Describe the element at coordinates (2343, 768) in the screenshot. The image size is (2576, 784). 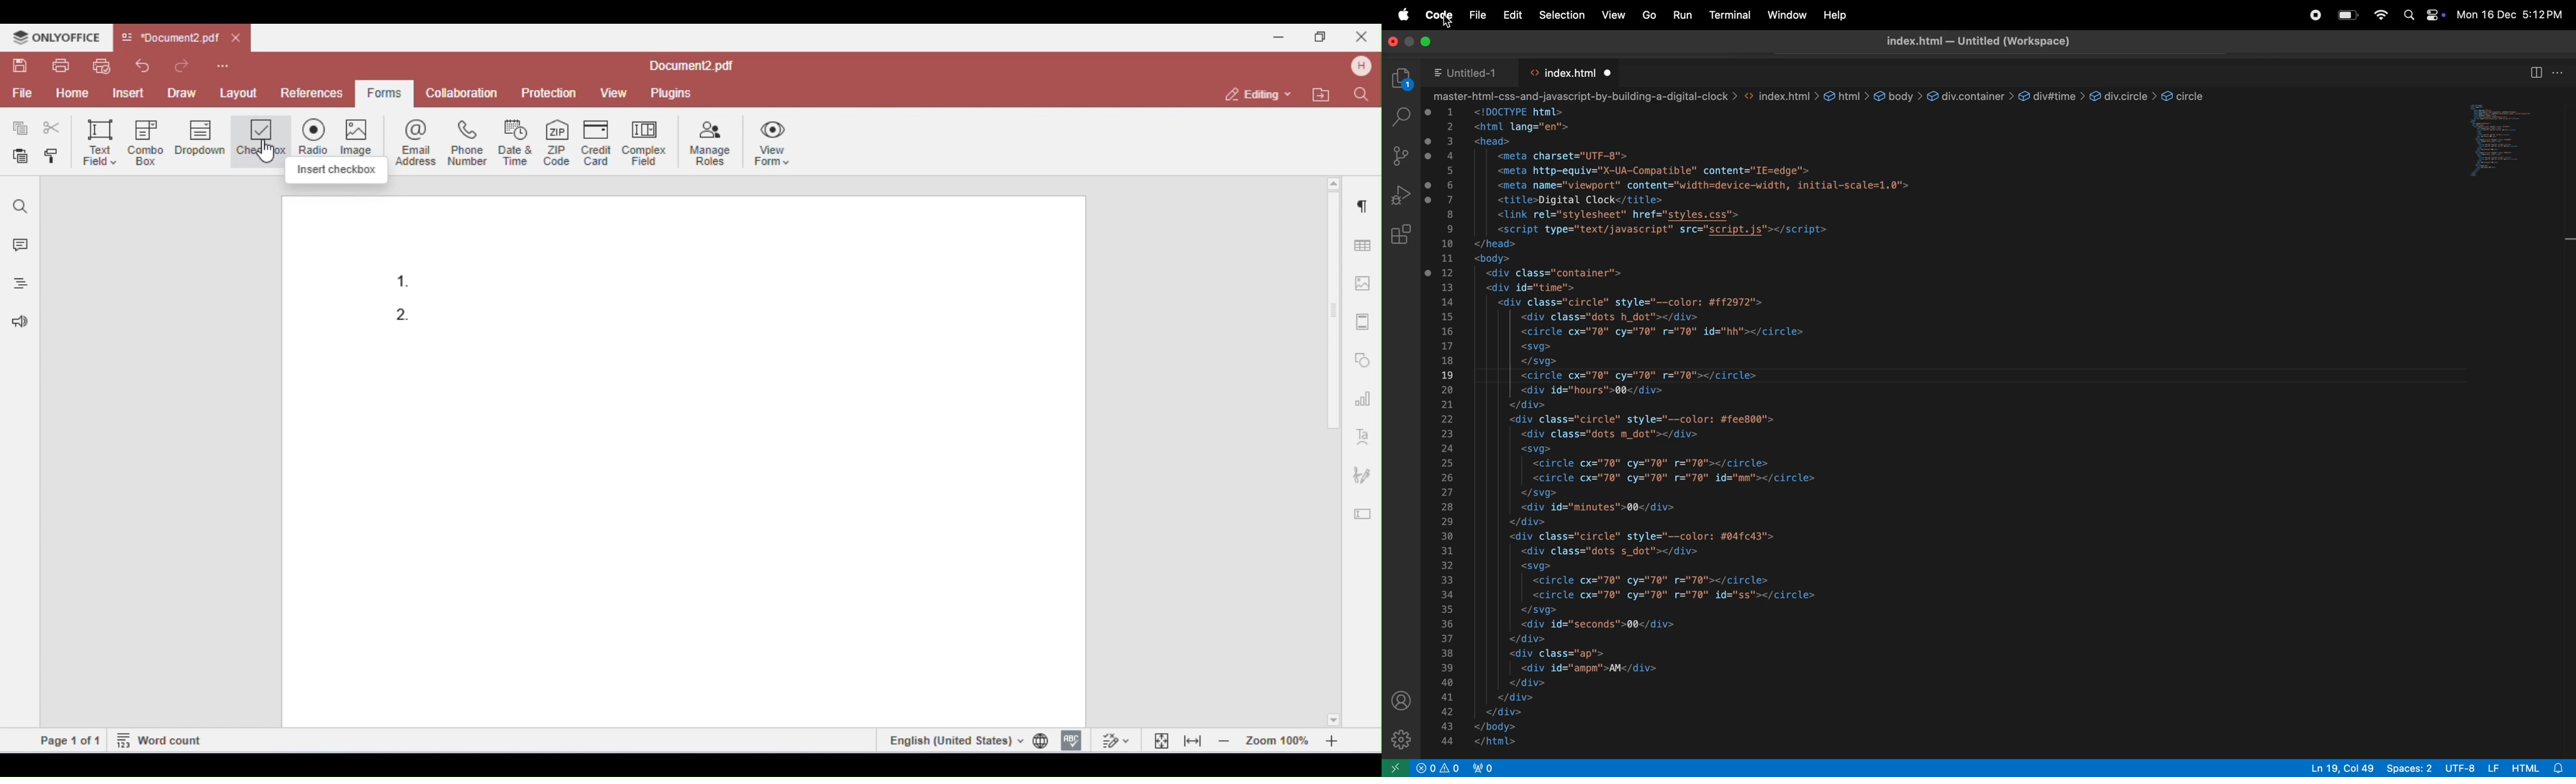
I see `Ln 19, col 49` at that location.